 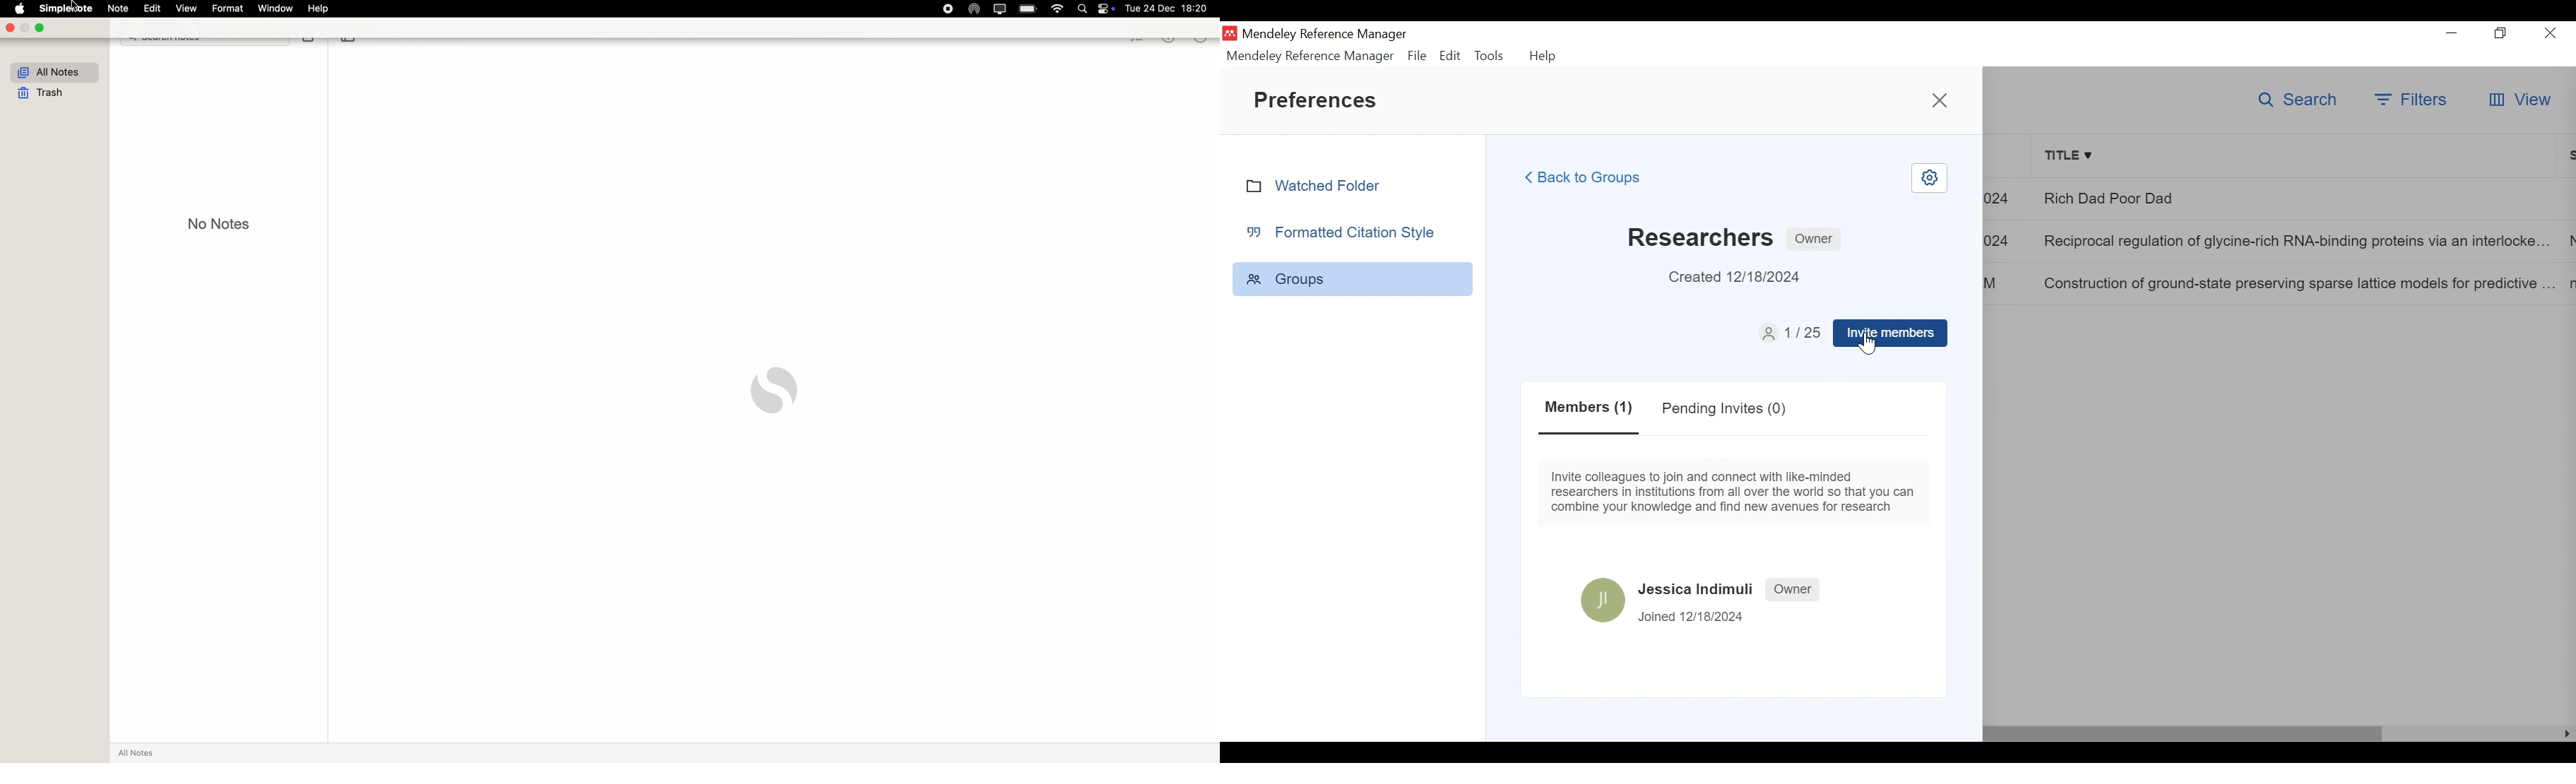 I want to click on Rich Dad Poor Dad, so click(x=2298, y=198).